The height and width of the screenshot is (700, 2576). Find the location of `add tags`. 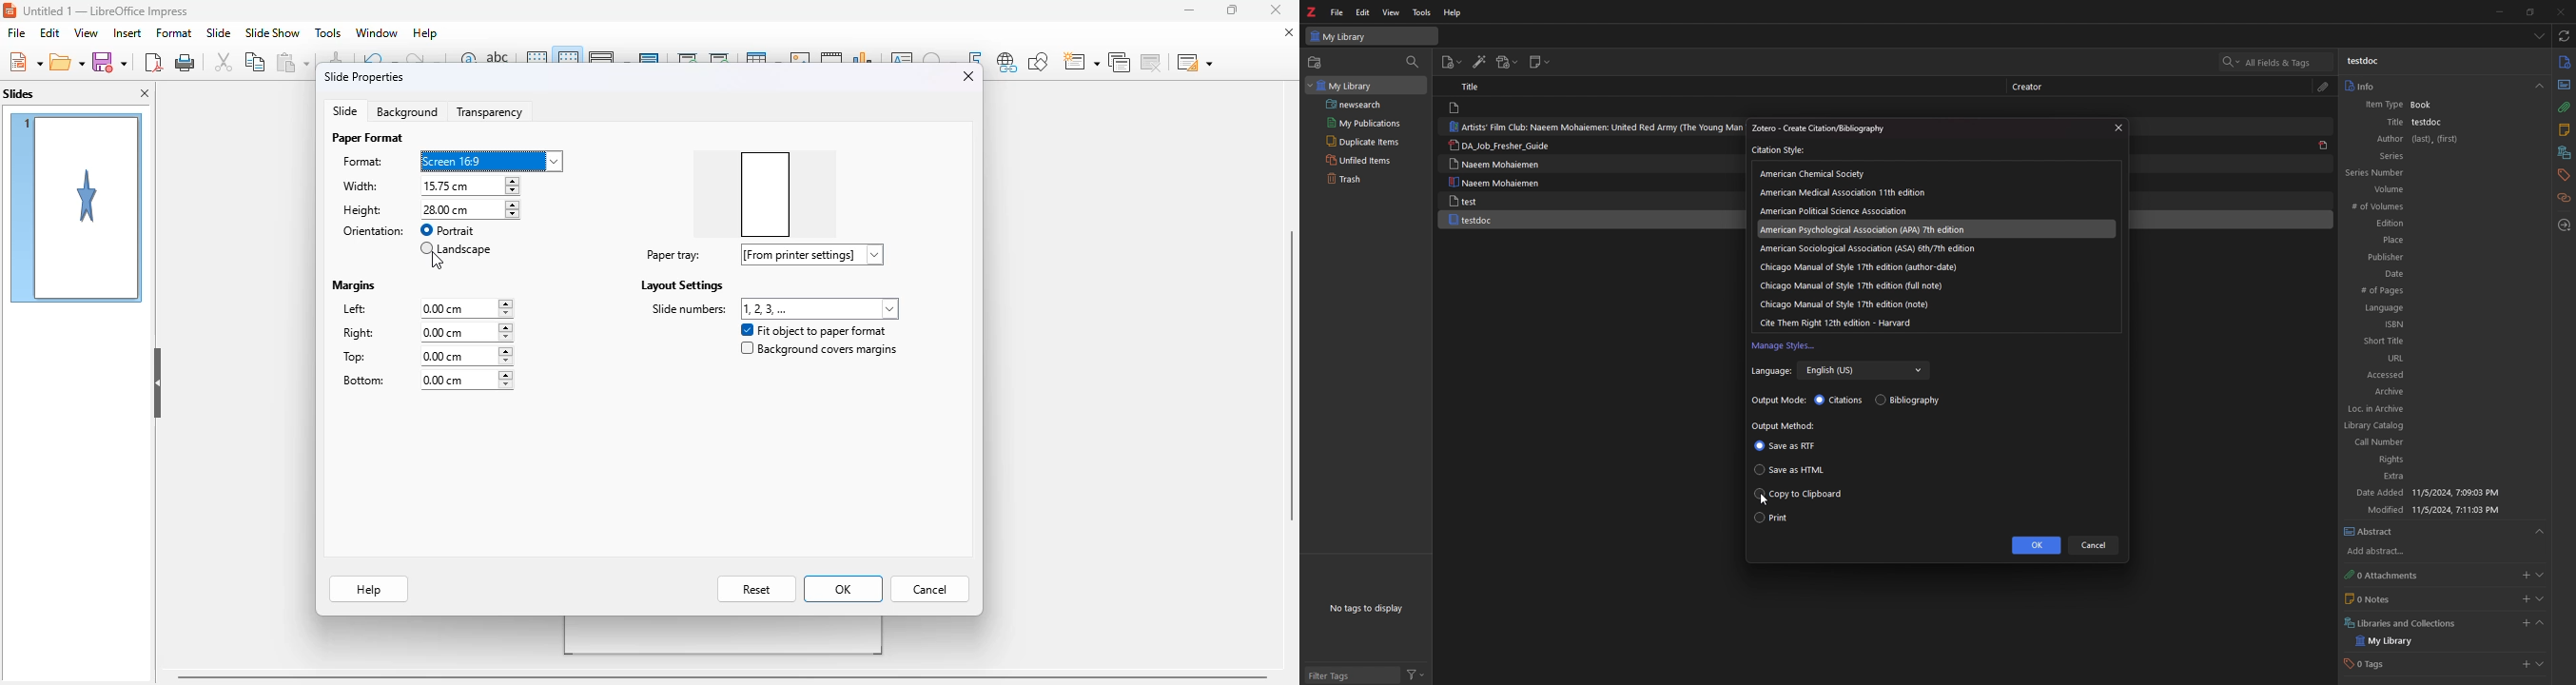

add tags is located at coordinates (2524, 666).